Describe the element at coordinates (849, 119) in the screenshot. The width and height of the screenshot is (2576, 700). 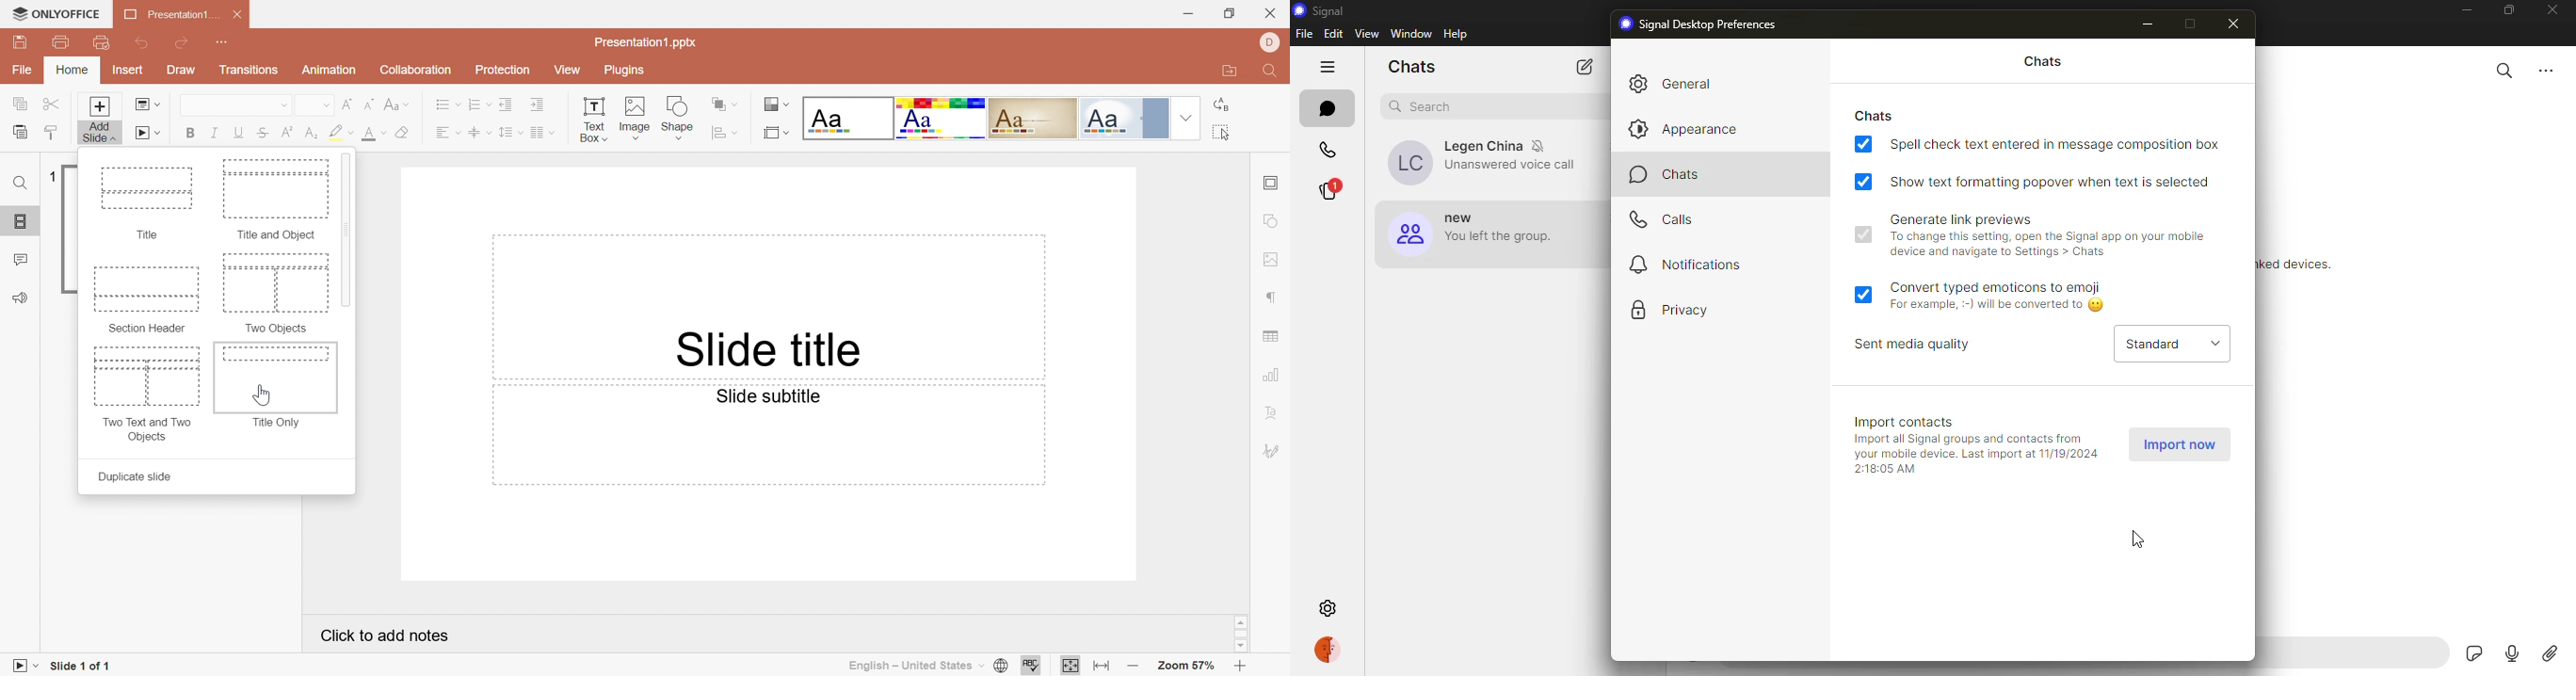
I see `Blank` at that location.